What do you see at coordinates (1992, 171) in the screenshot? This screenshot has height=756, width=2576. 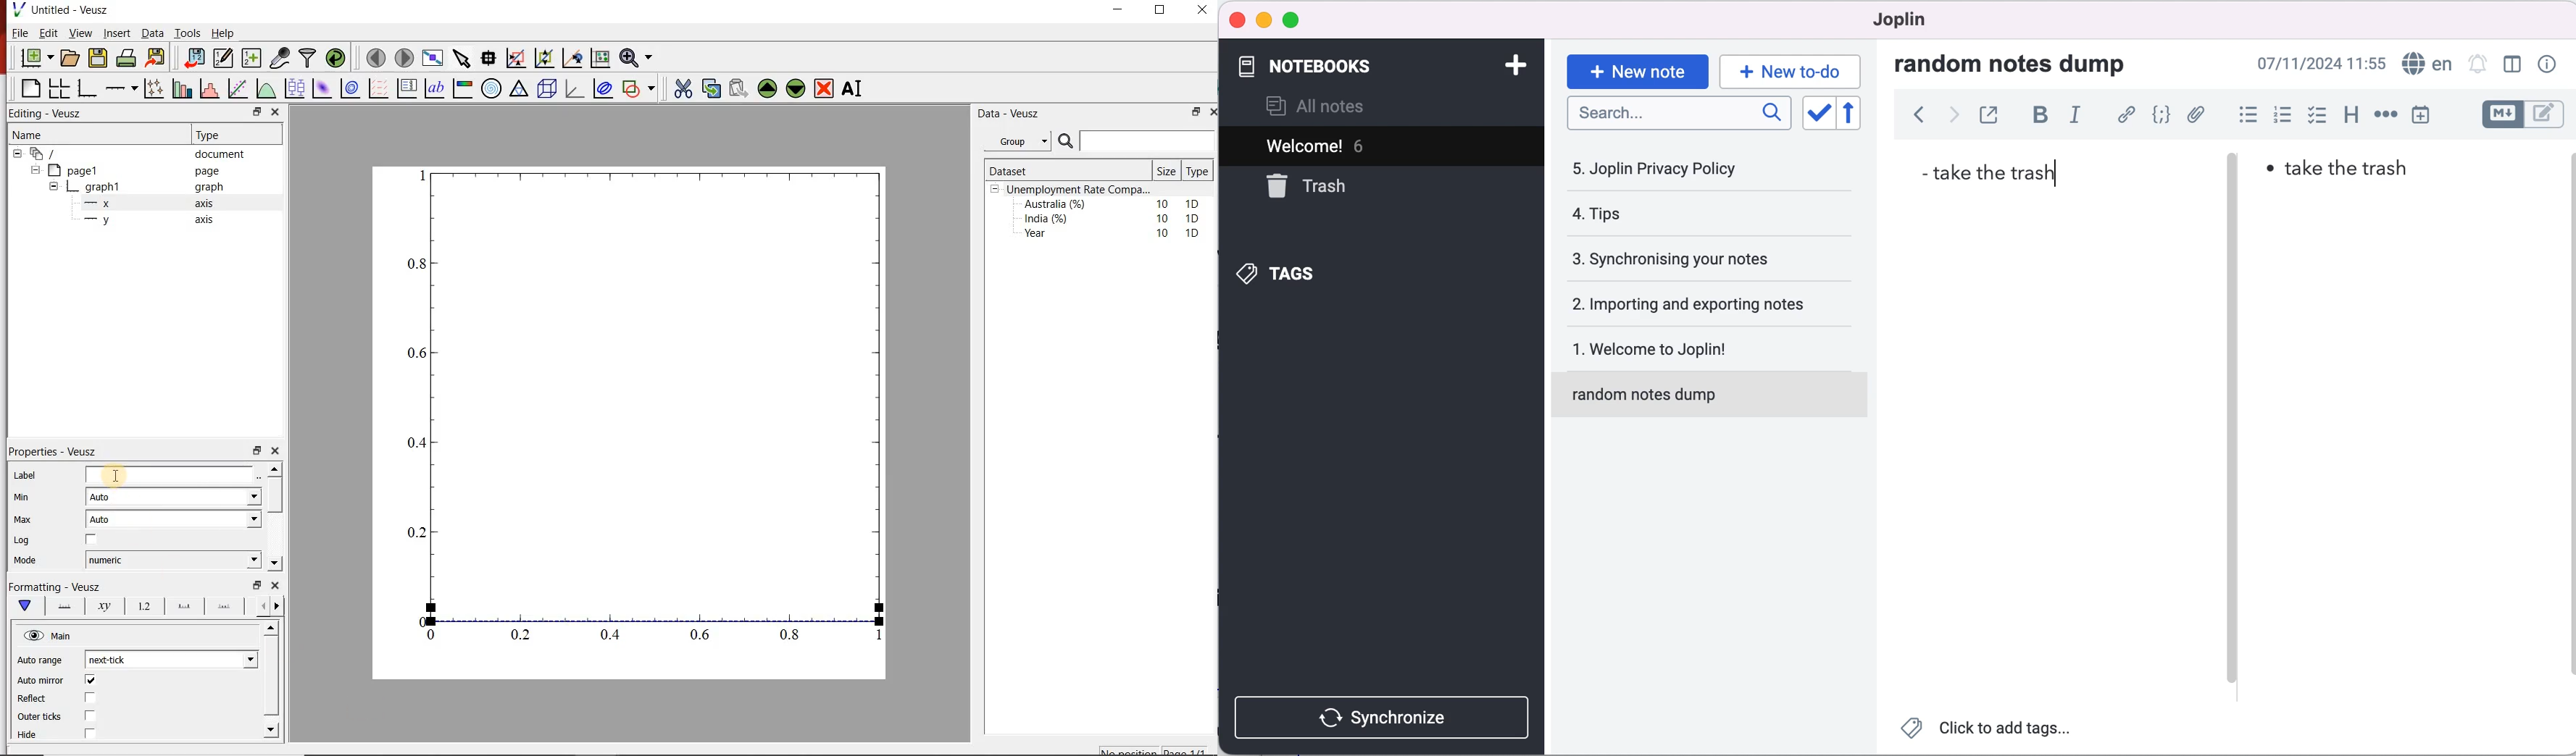 I see `take the trash` at bounding box center [1992, 171].